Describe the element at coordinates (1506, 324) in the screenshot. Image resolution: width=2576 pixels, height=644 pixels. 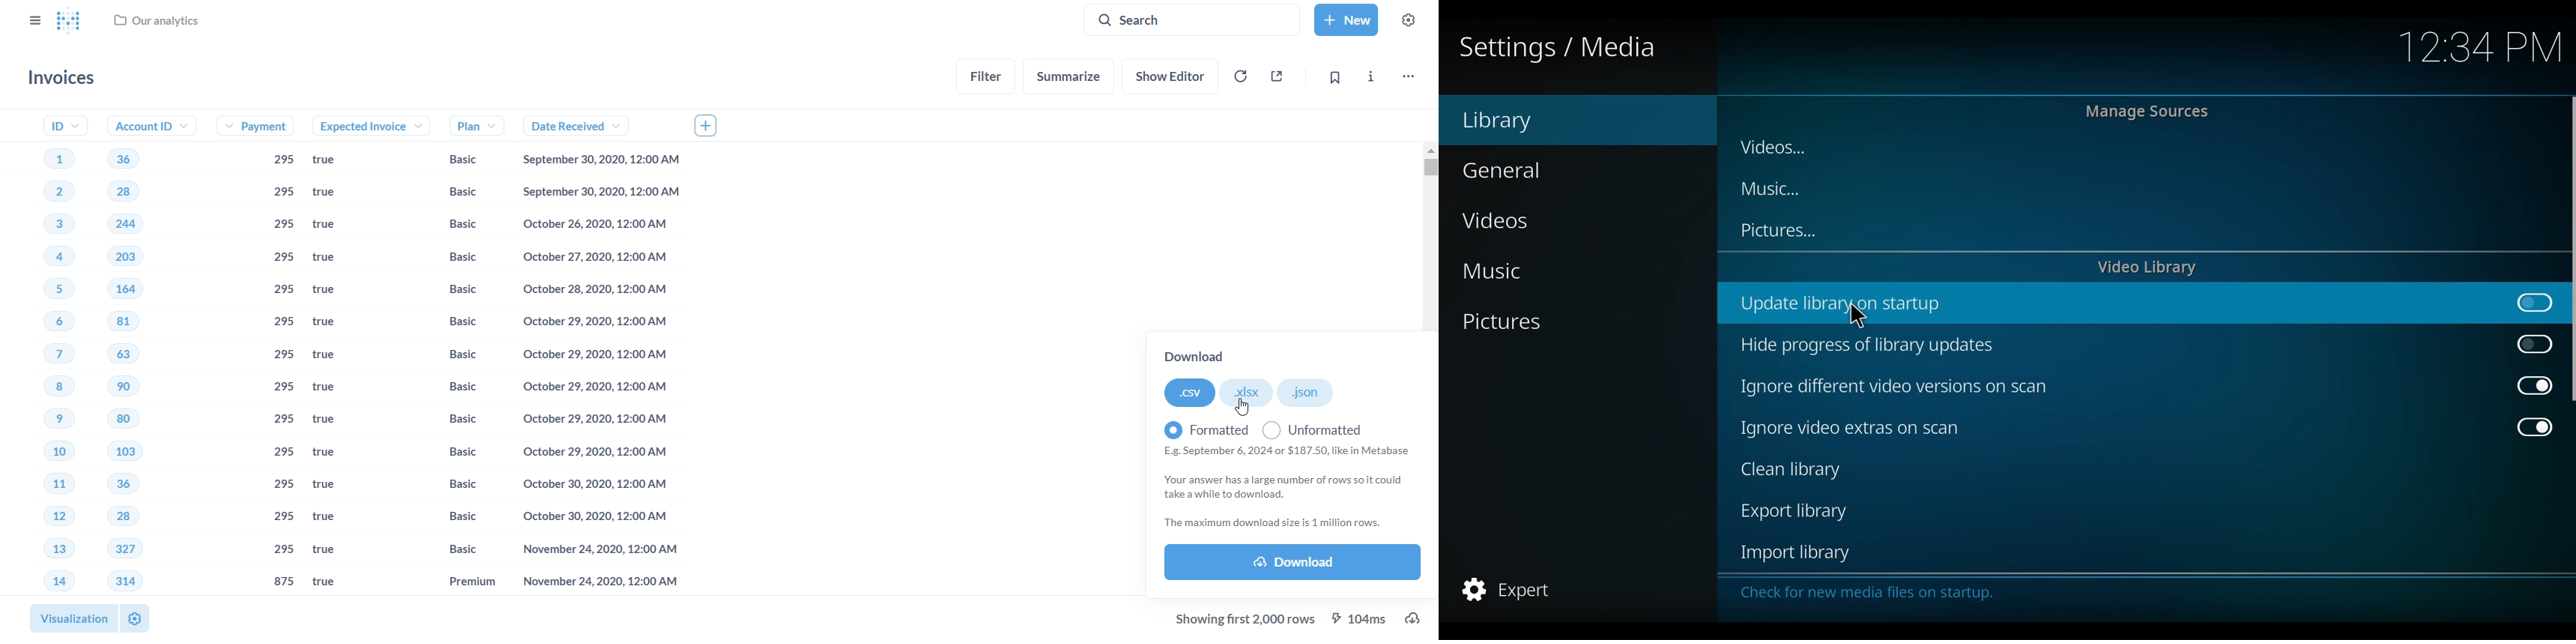
I see `Pictures` at that location.